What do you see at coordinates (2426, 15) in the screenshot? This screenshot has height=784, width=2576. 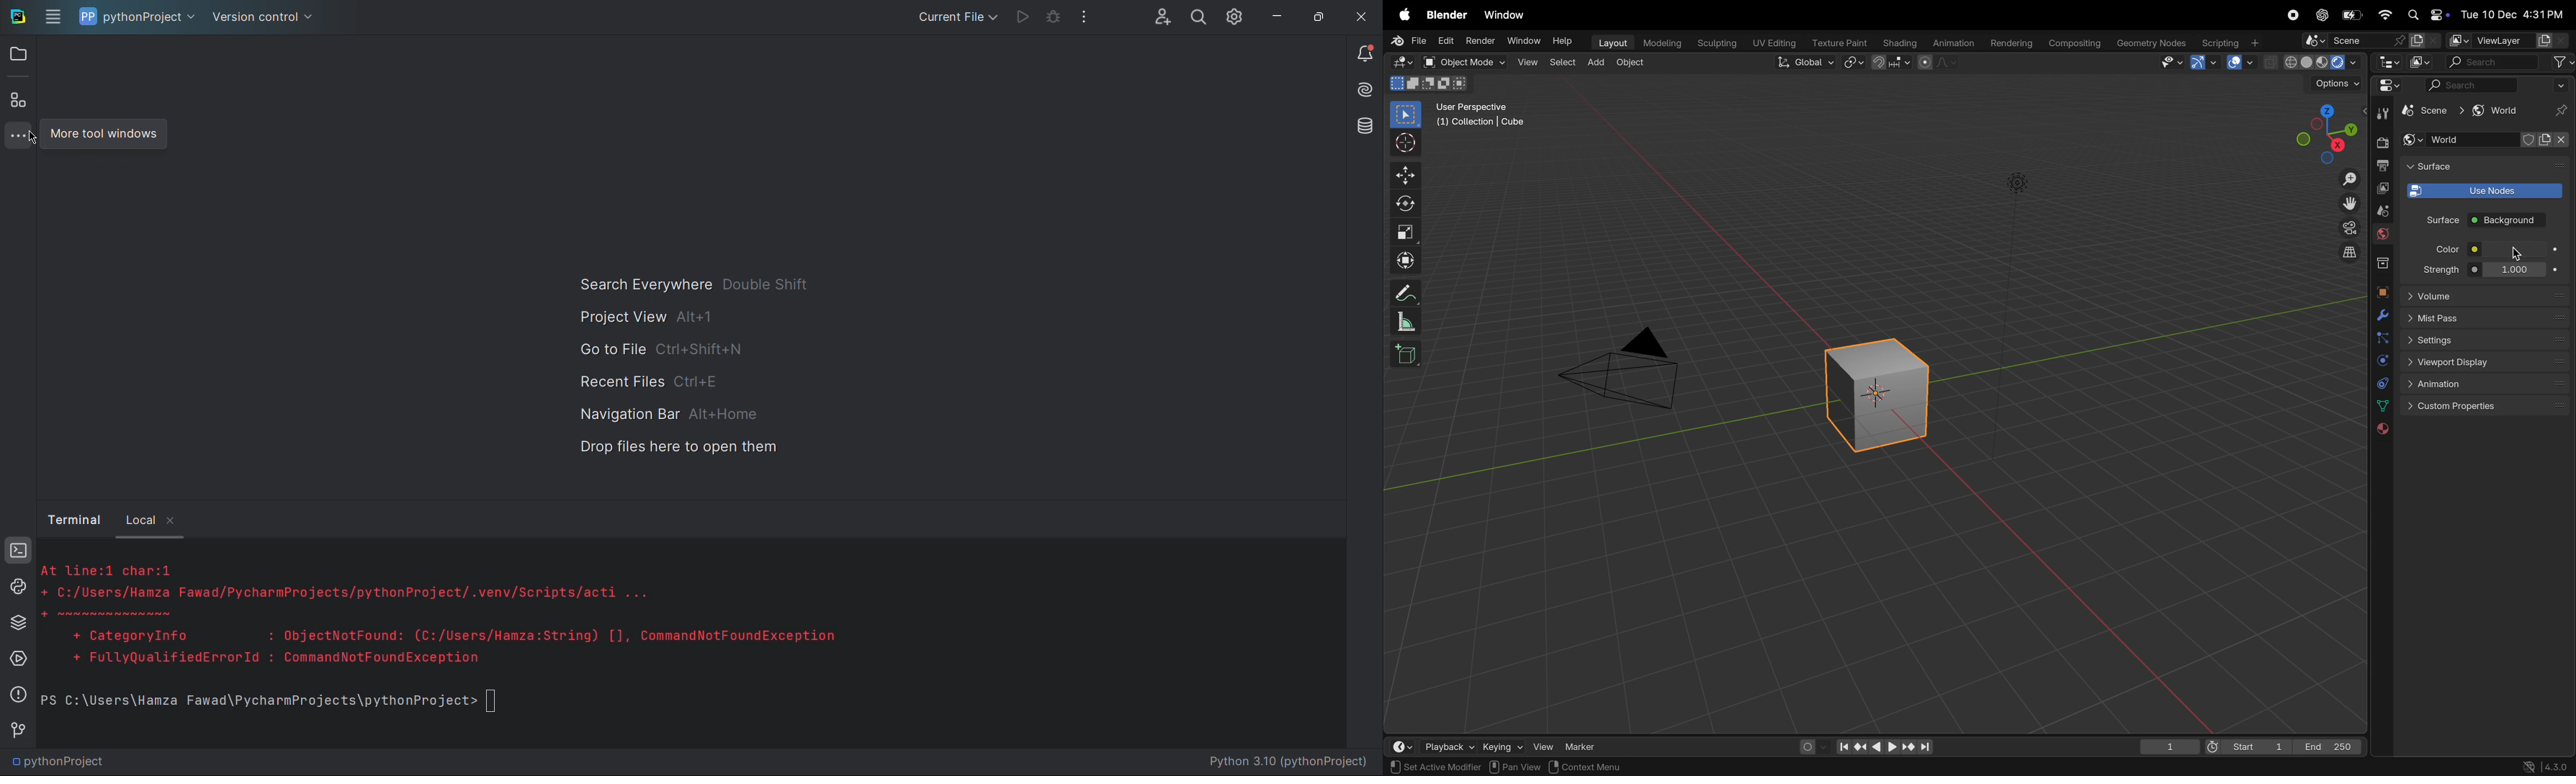 I see `apple widgets` at bounding box center [2426, 15].